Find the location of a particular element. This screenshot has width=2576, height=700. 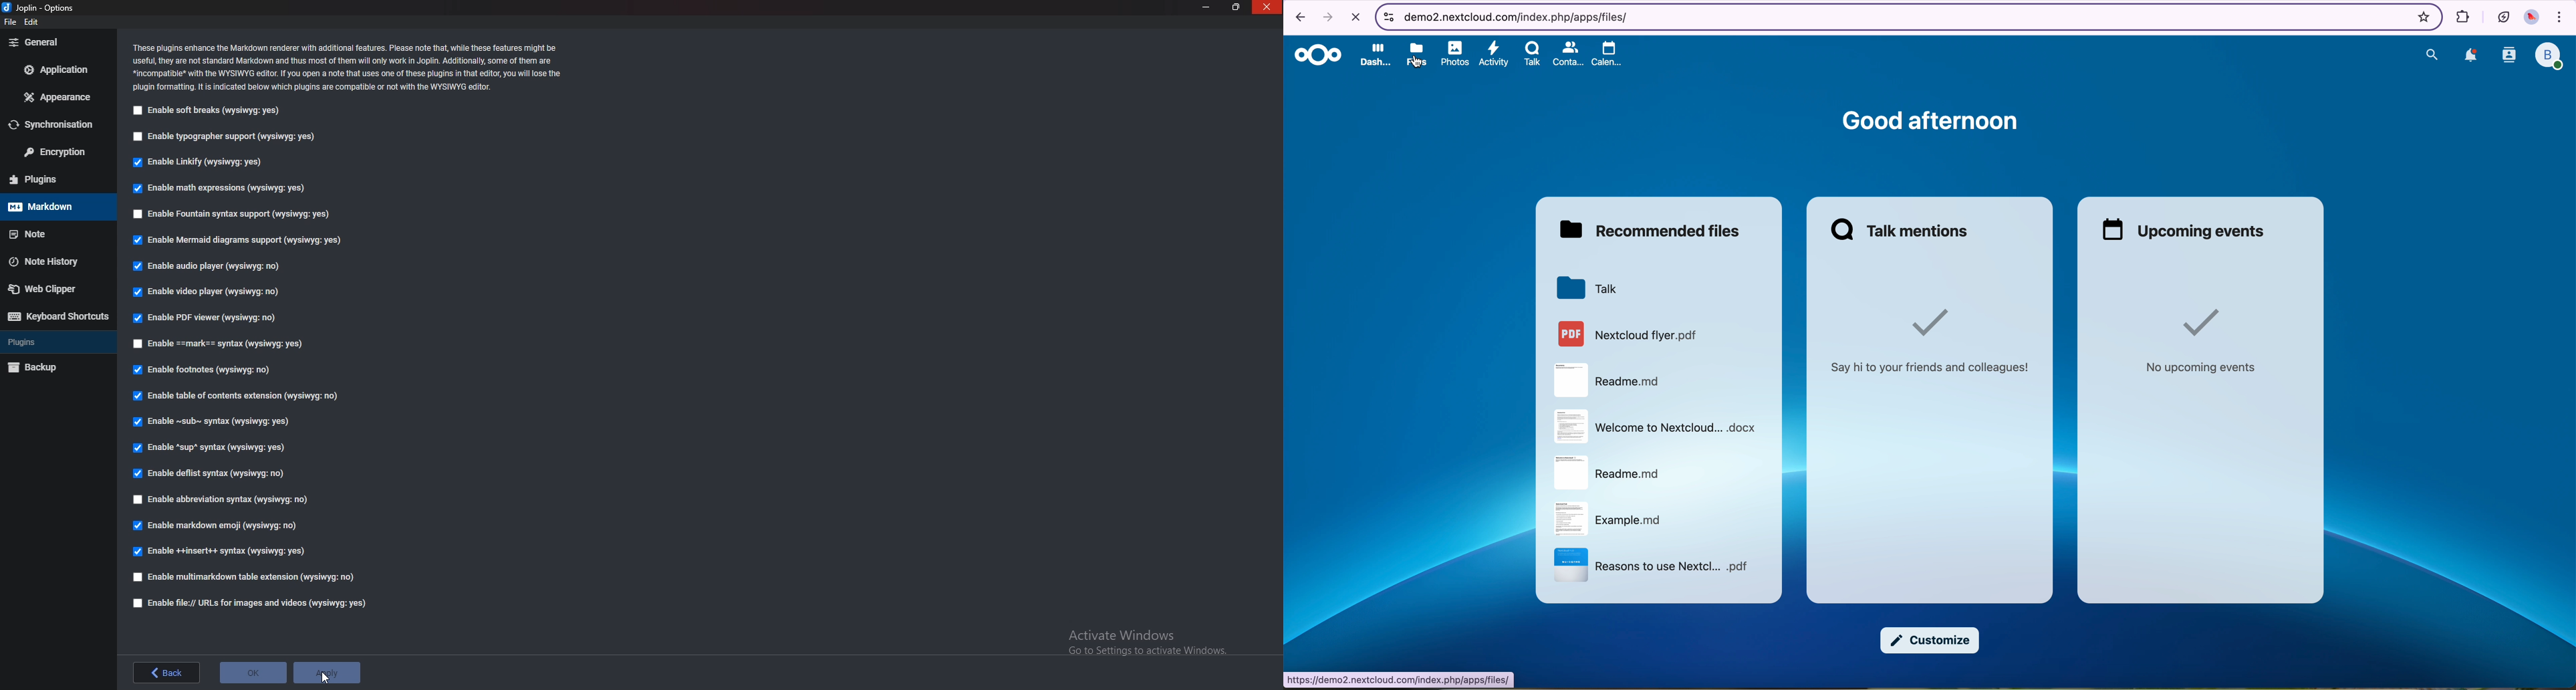

Encryption is located at coordinates (53, 153).